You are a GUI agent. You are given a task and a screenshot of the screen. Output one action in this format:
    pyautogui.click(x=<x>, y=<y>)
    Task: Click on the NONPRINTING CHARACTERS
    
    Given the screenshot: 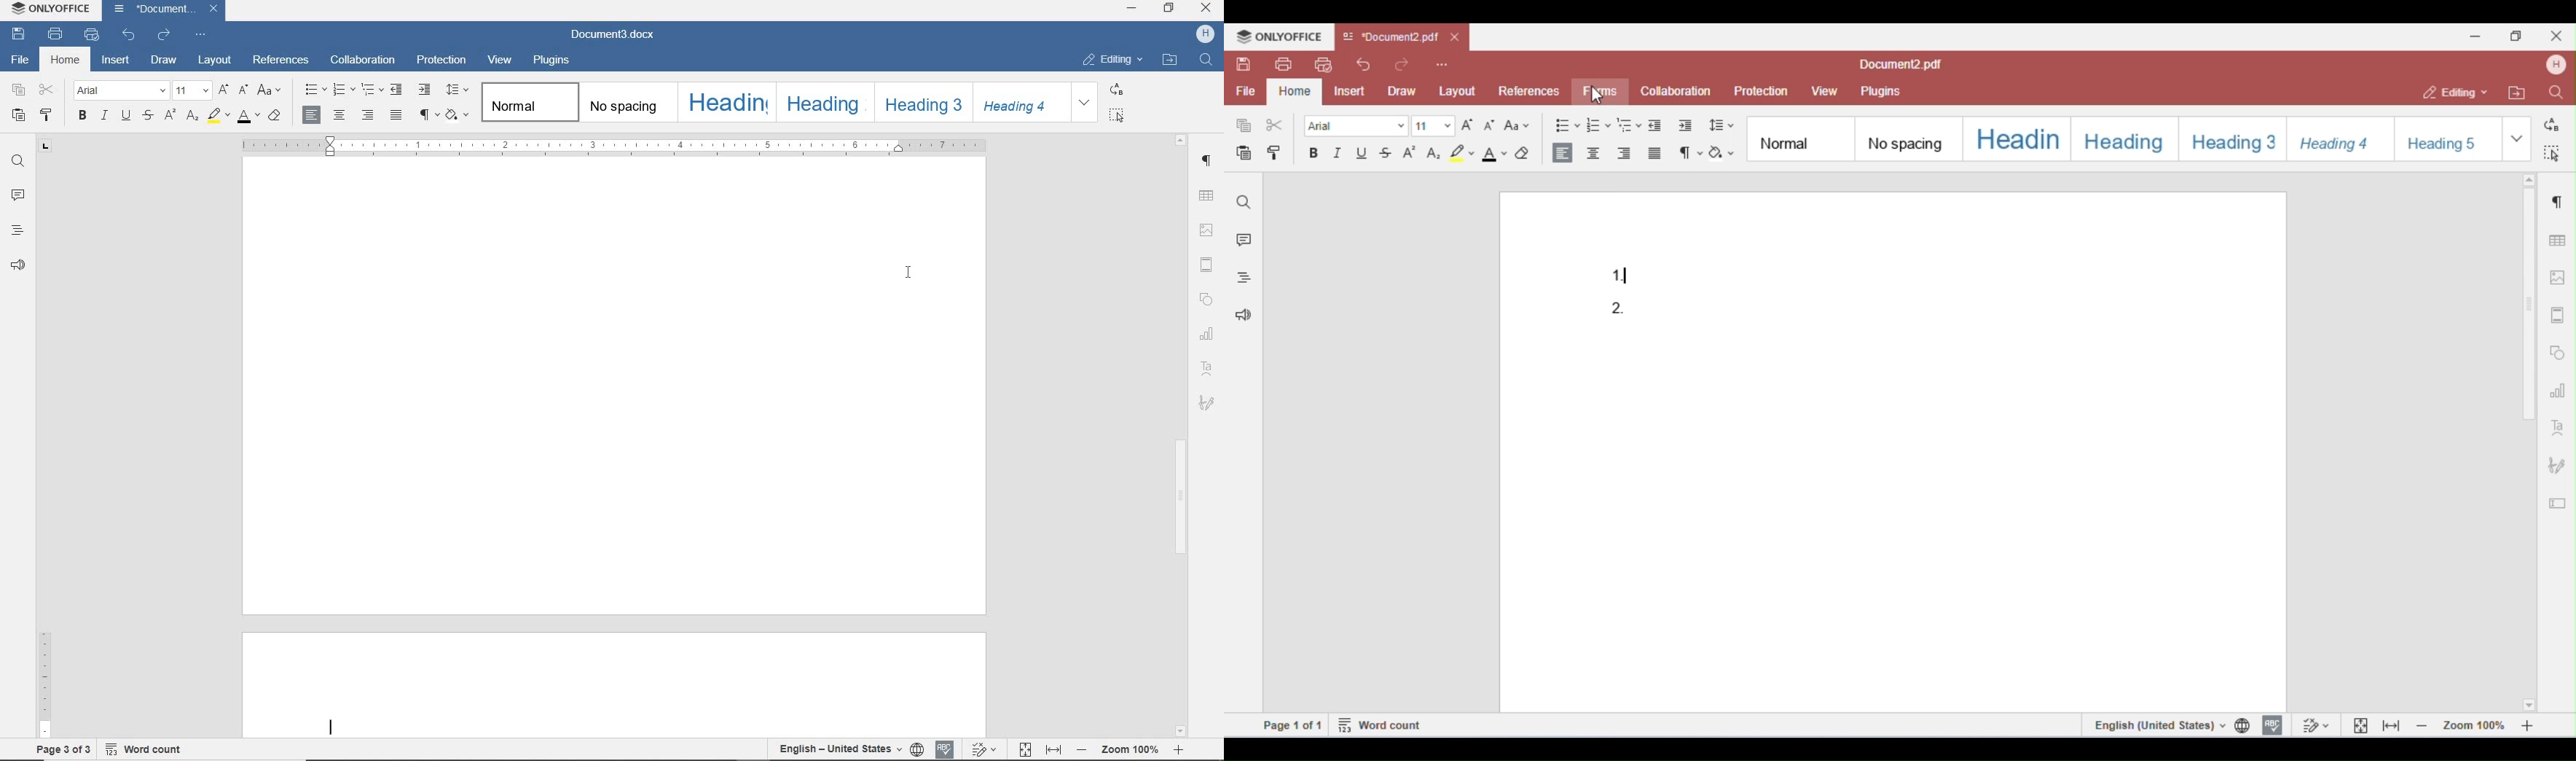 What is the action you would take?
    pyautogui.click(x=426, y=114)
    